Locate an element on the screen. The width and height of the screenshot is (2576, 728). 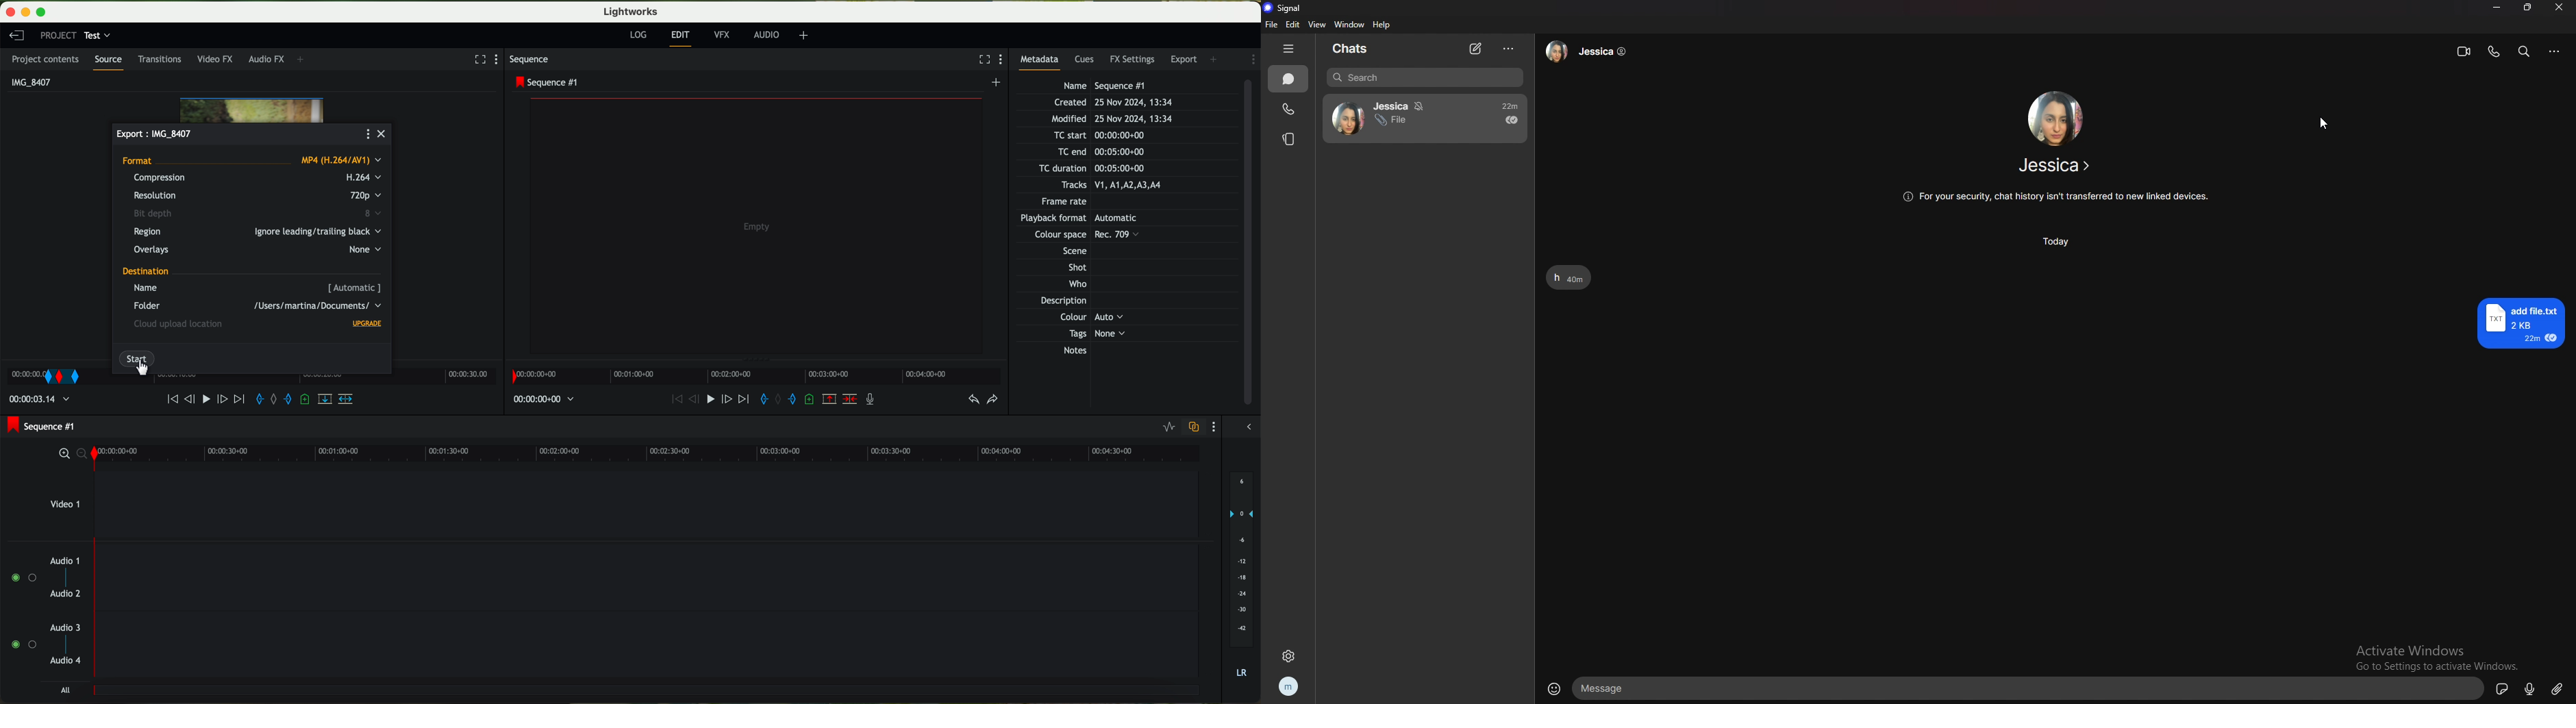
new chat is located at coordinates (1477, 49).